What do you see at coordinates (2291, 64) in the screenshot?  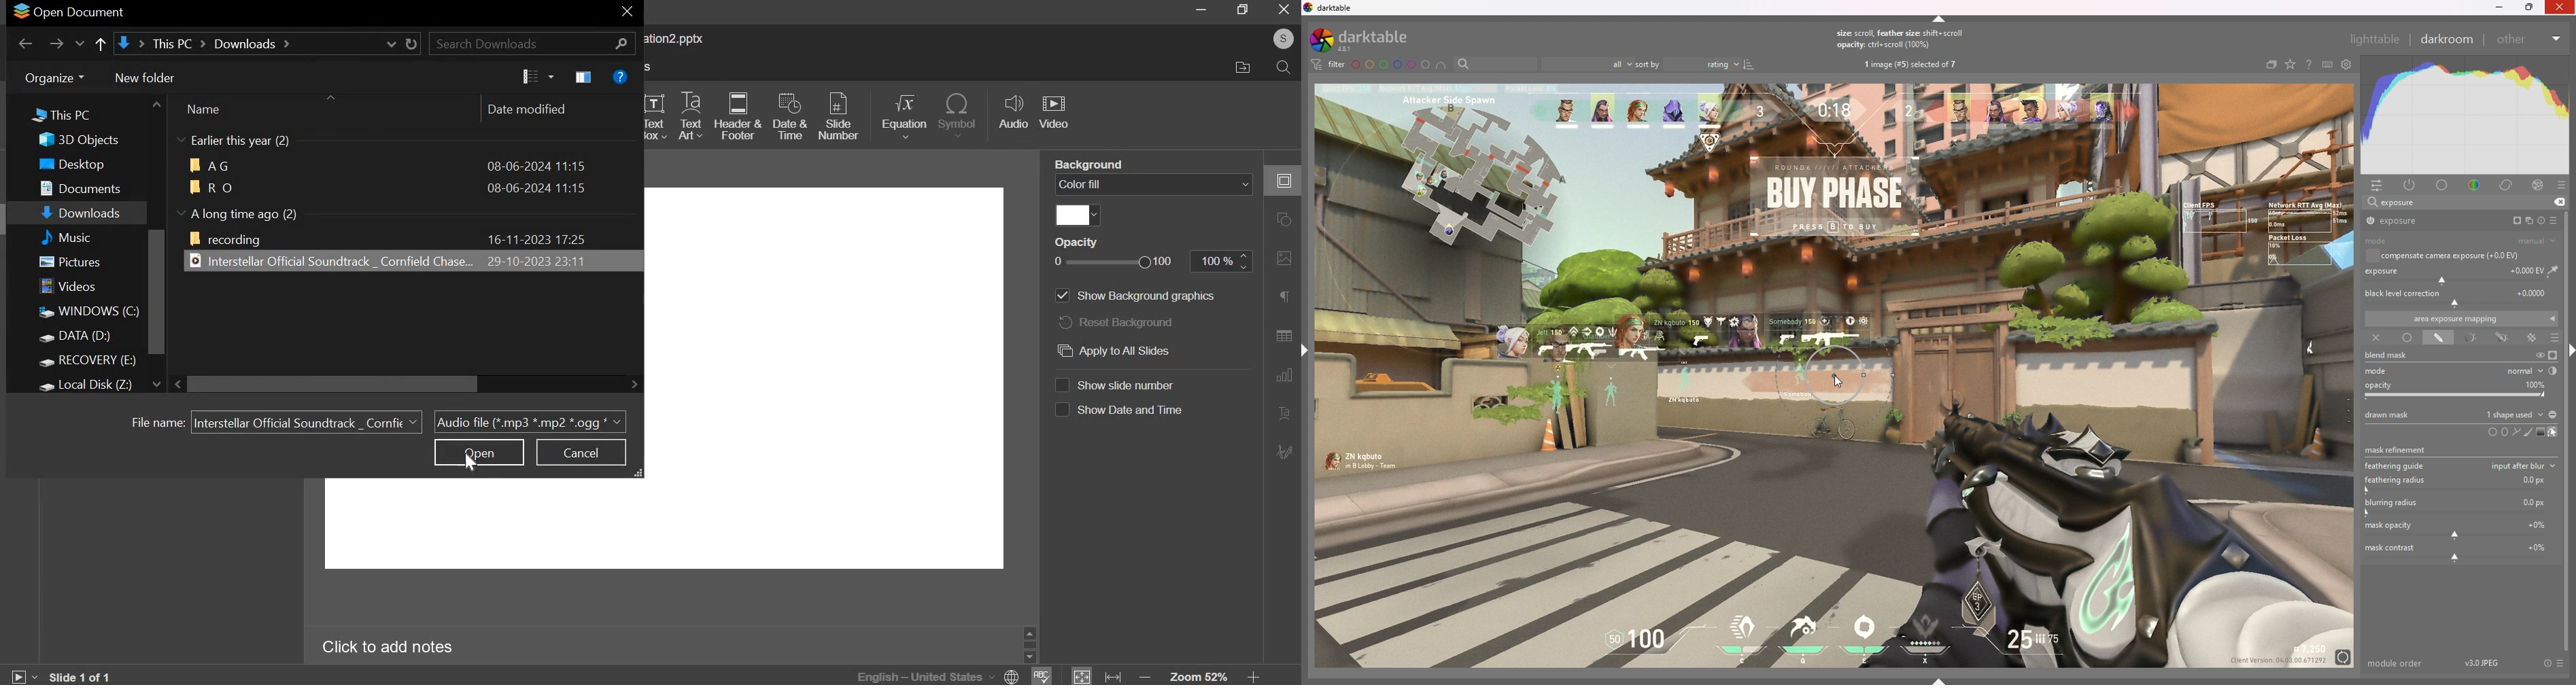 I see `change type of overlays` at bounding box center [2291, 64].